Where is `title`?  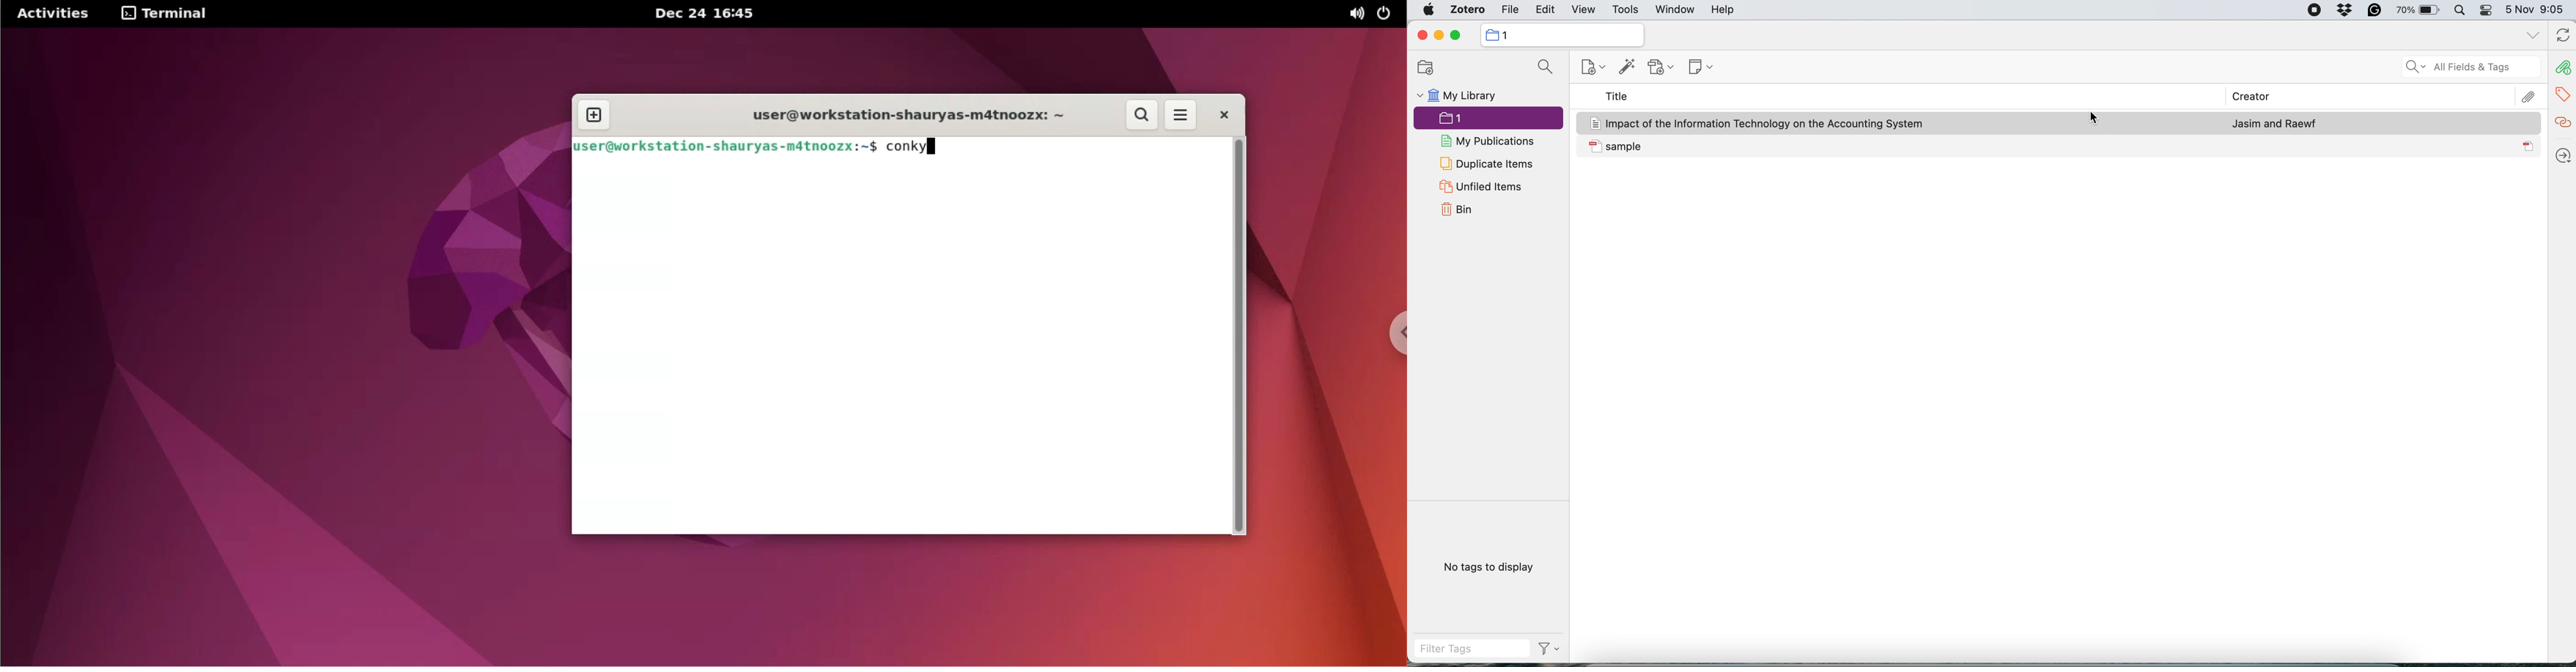
title is located at coordinates (1617, 97).